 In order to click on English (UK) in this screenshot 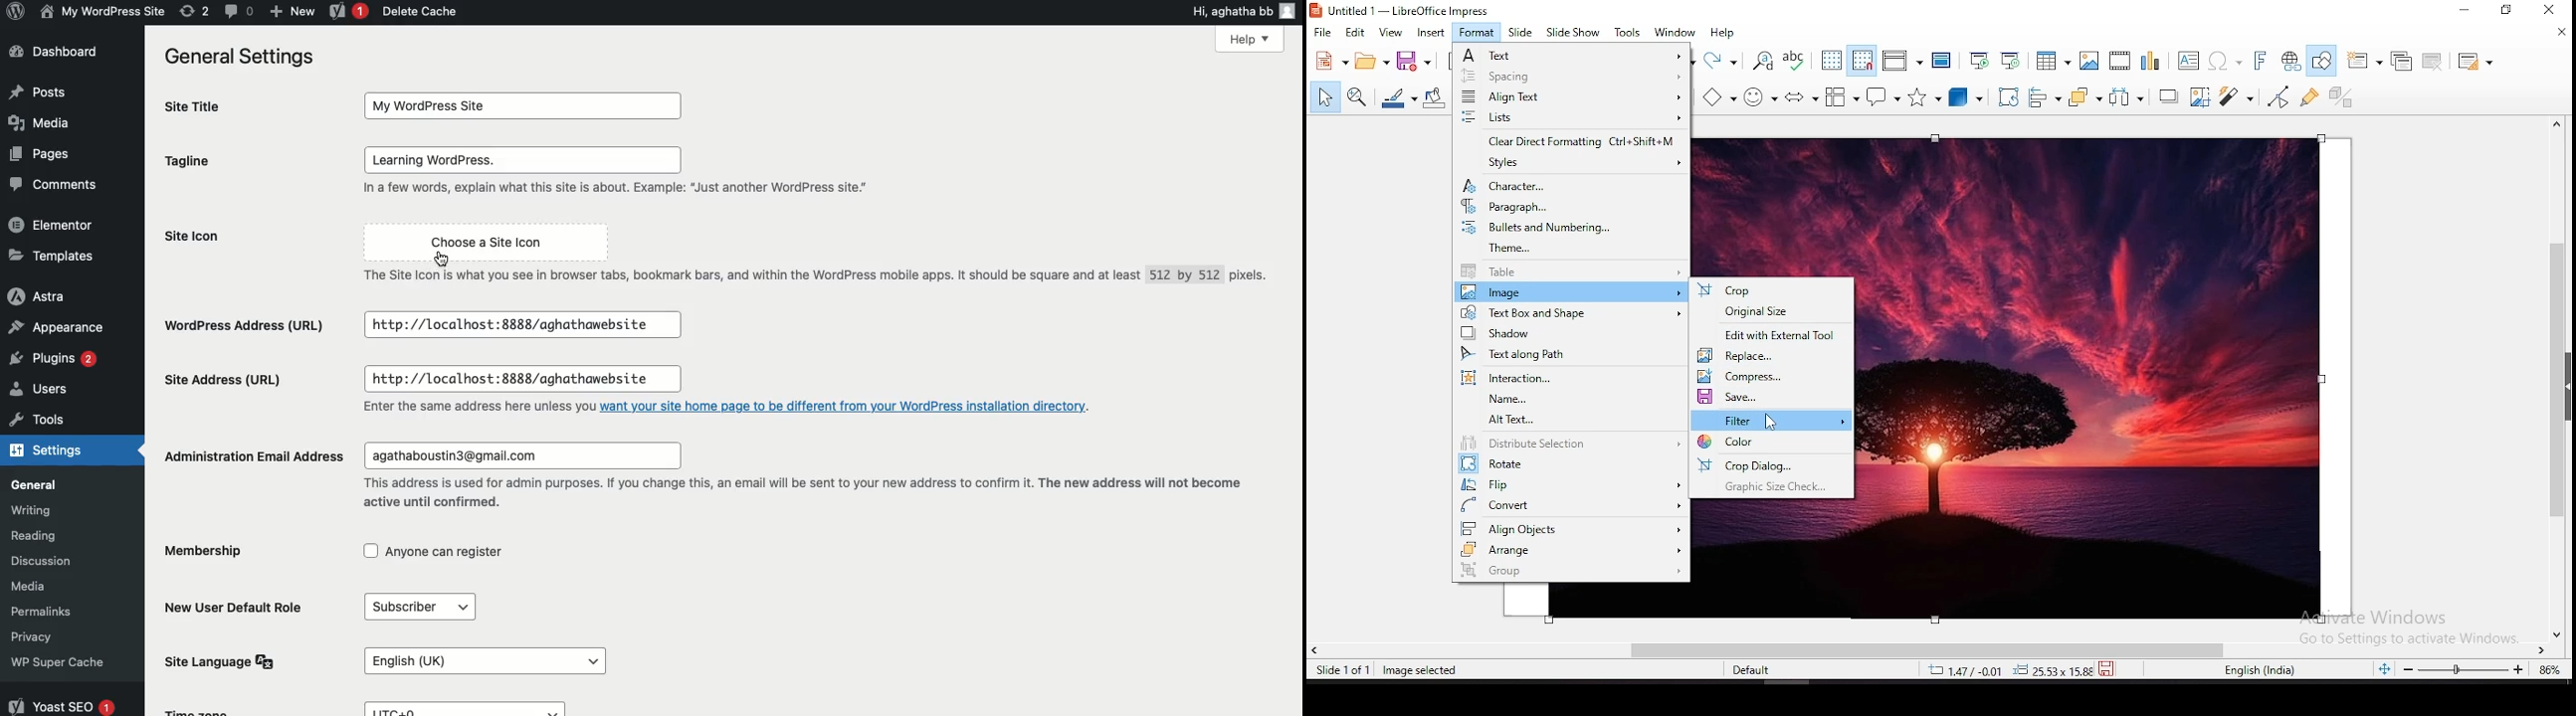, I will do `click(483, 661)`.